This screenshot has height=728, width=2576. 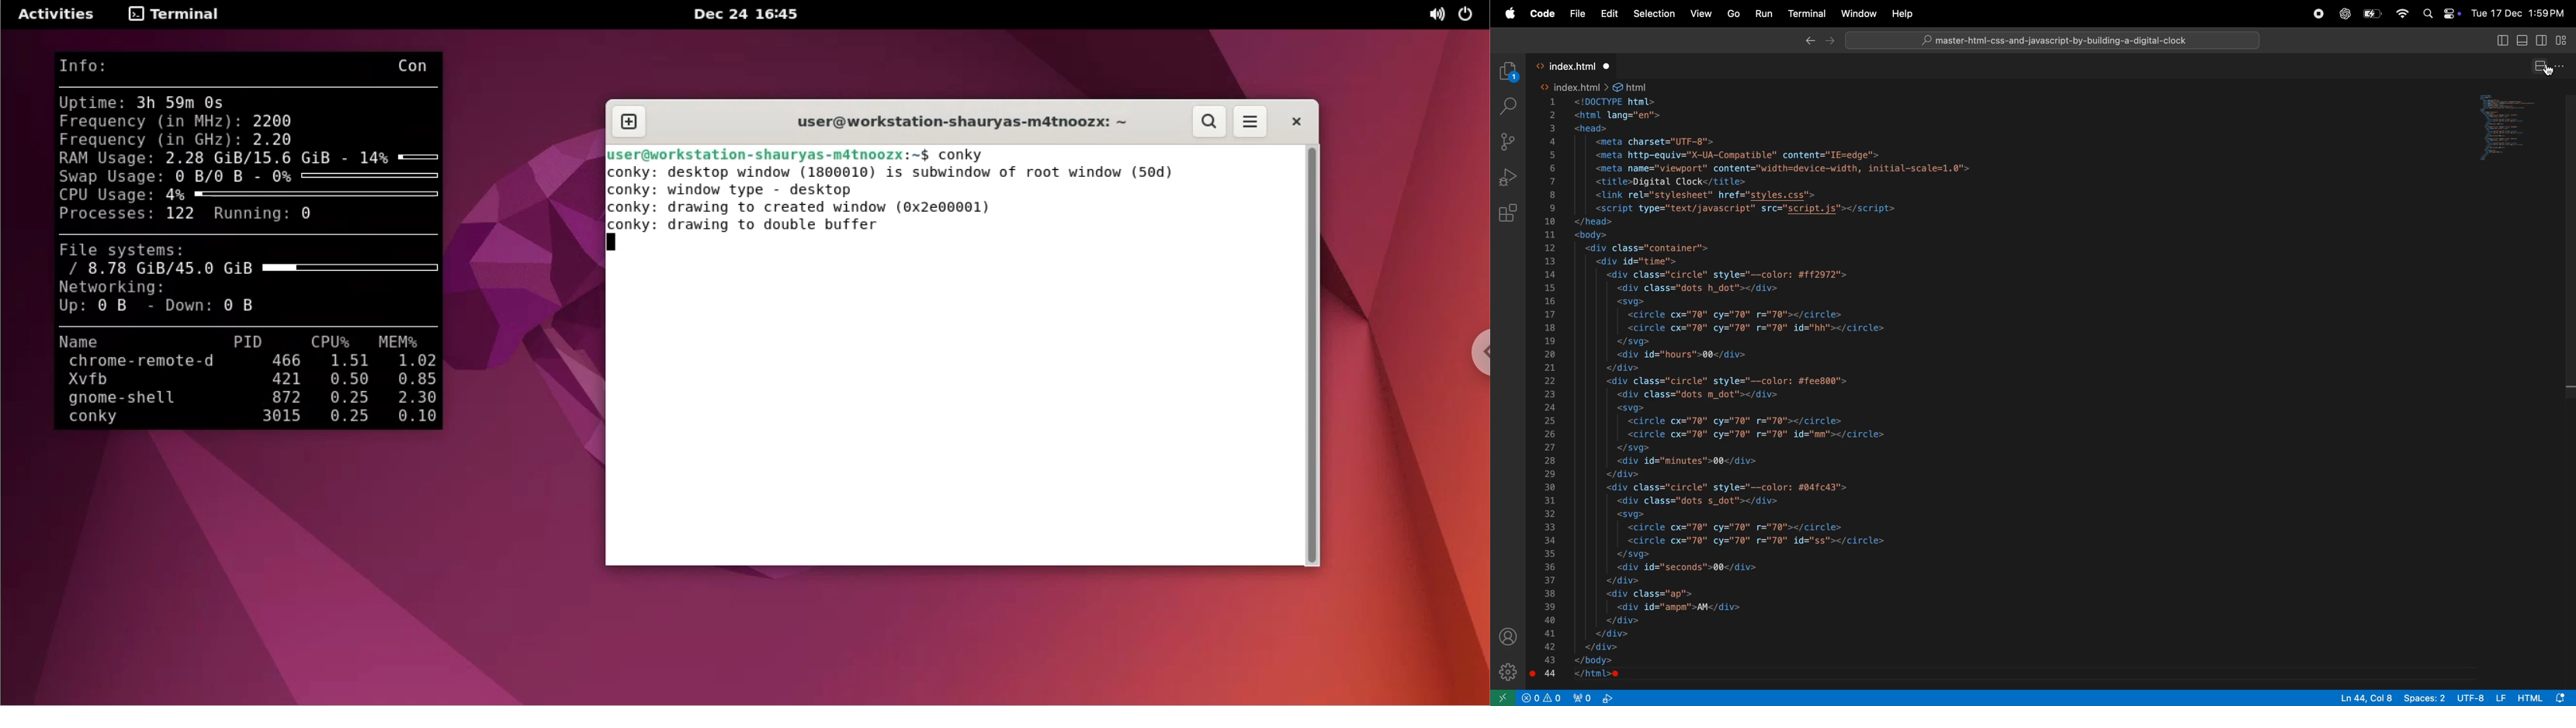 I want to click on toggle primary panel, so click(x=2522, y=41).